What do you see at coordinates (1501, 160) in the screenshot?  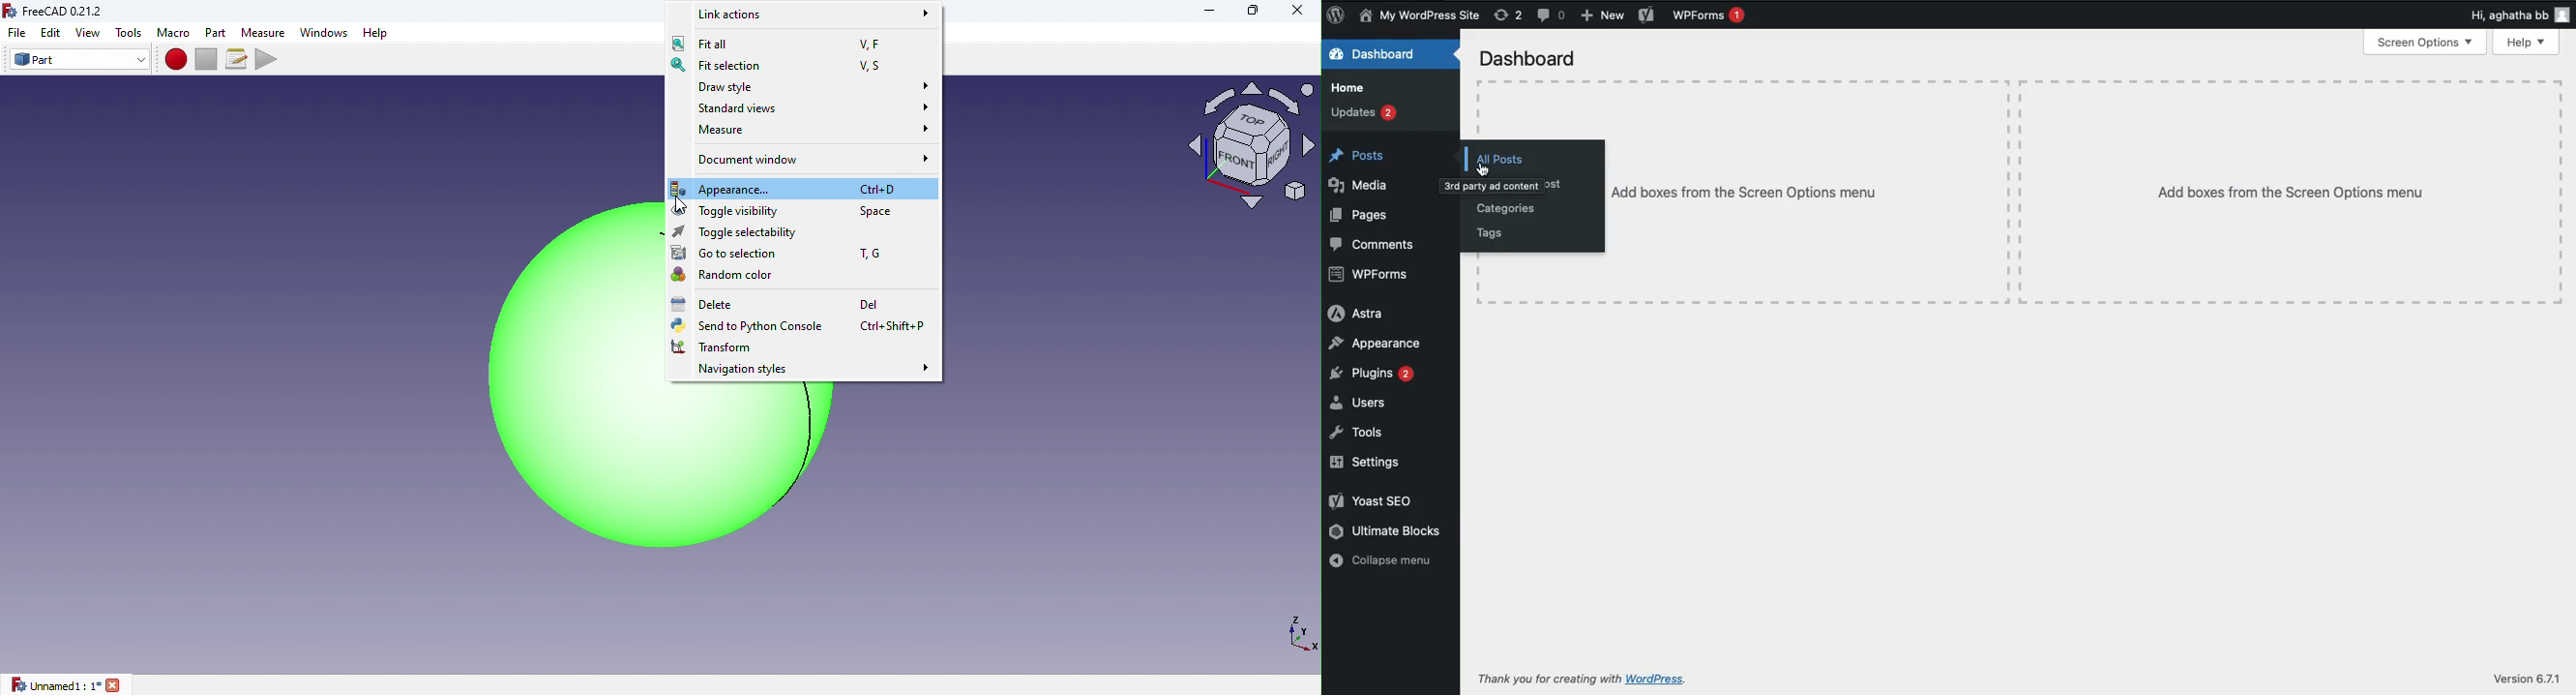 I see `All posts` at bounding box center [1501, 160].